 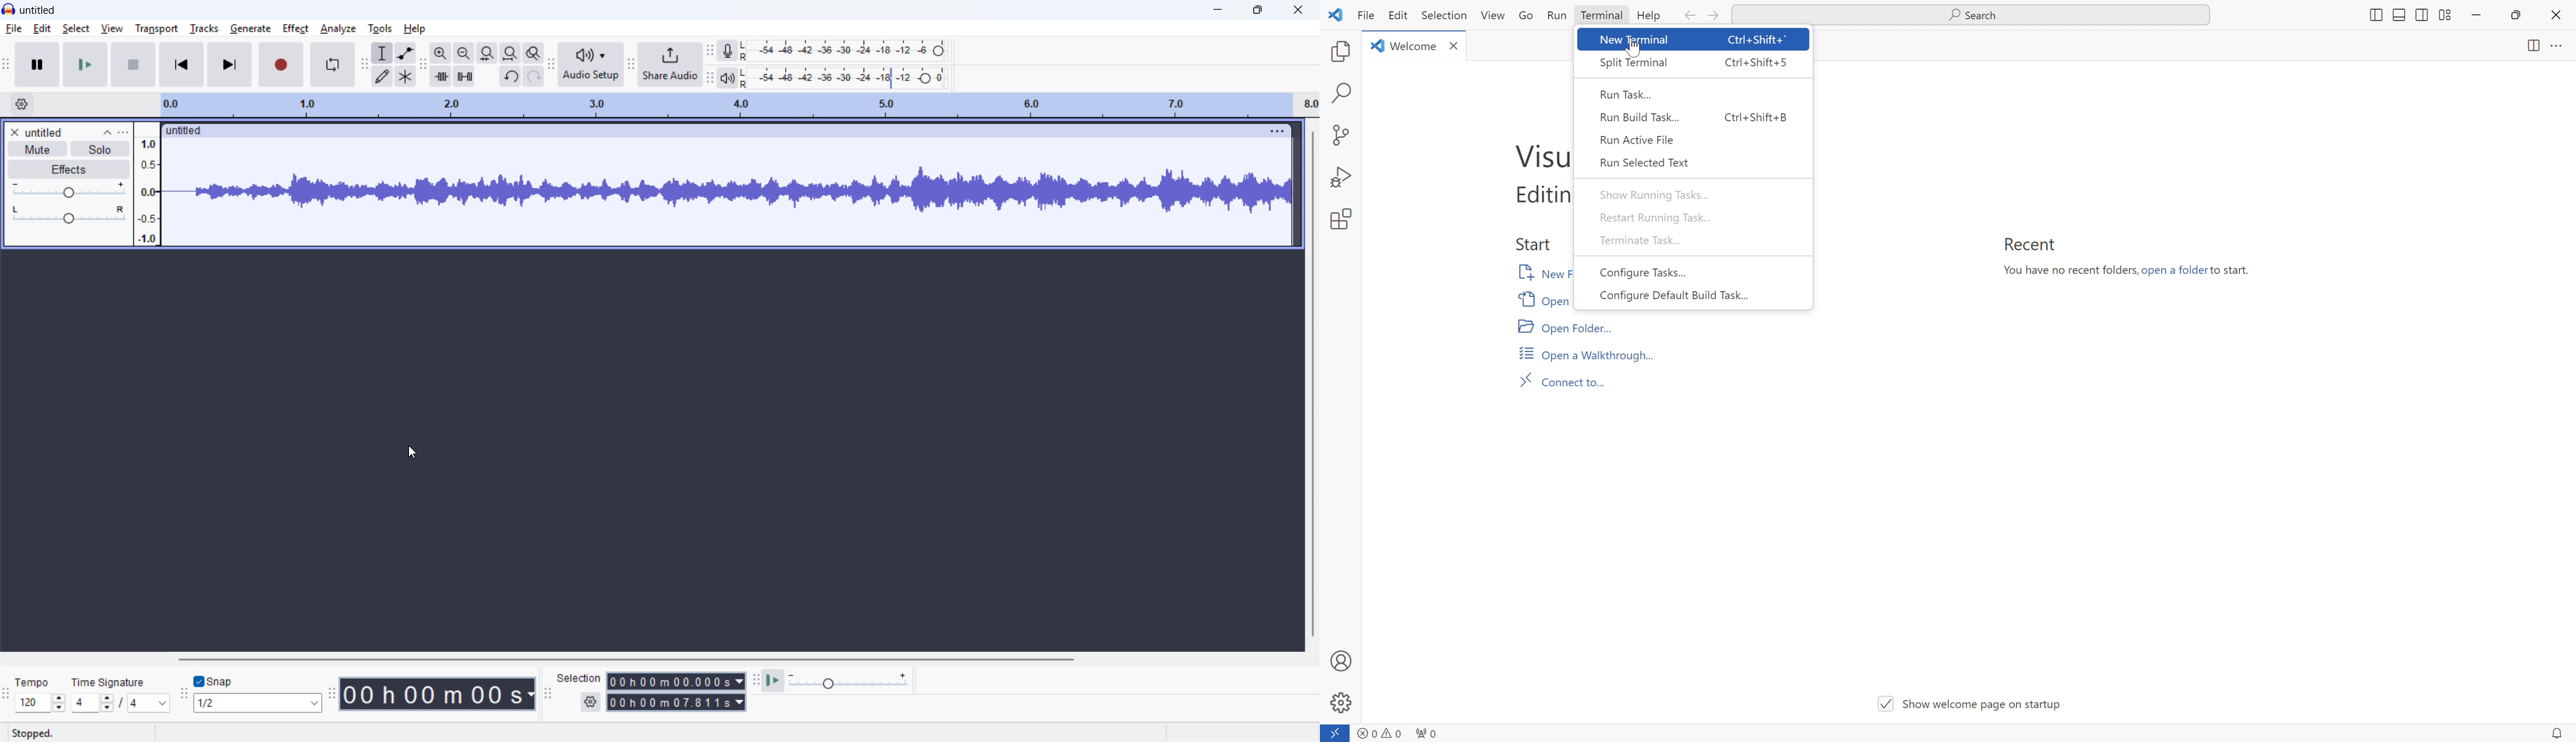 I want to click on timestamp, so click(x=439, y=694).